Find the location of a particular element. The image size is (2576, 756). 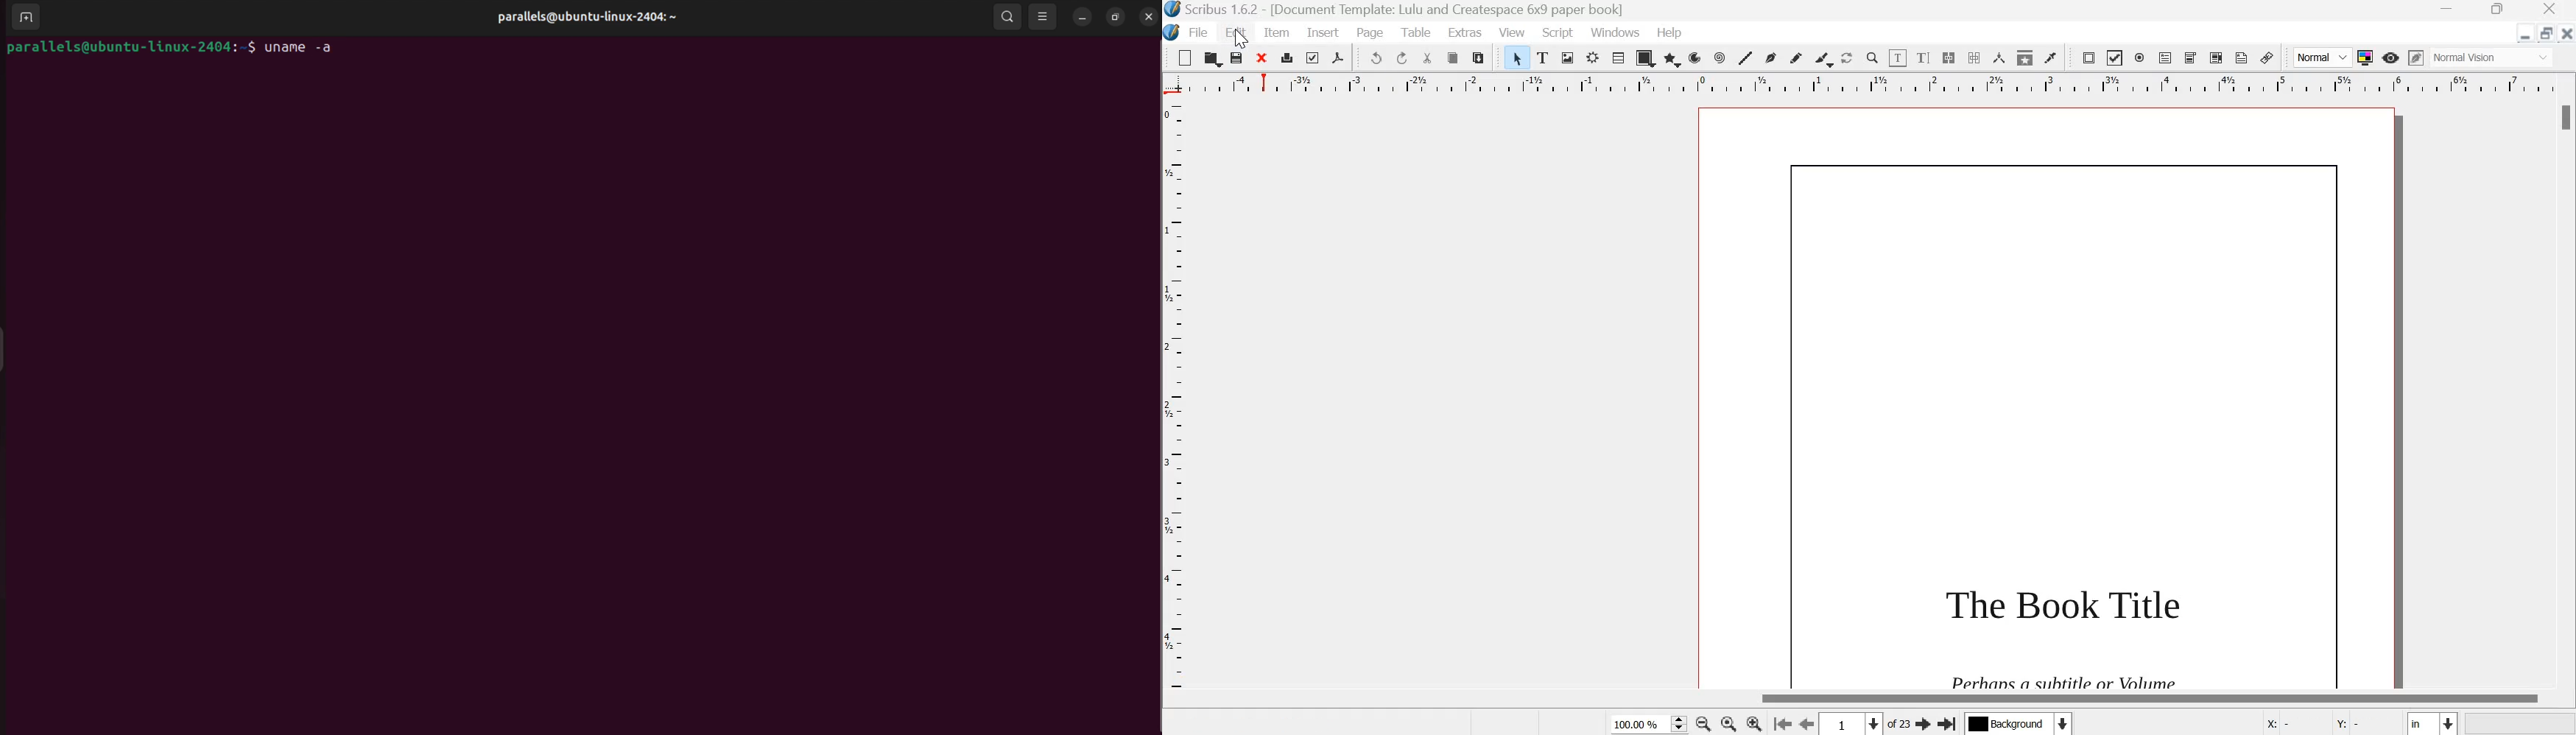

Minimize is located at coordinates (2524, 34).